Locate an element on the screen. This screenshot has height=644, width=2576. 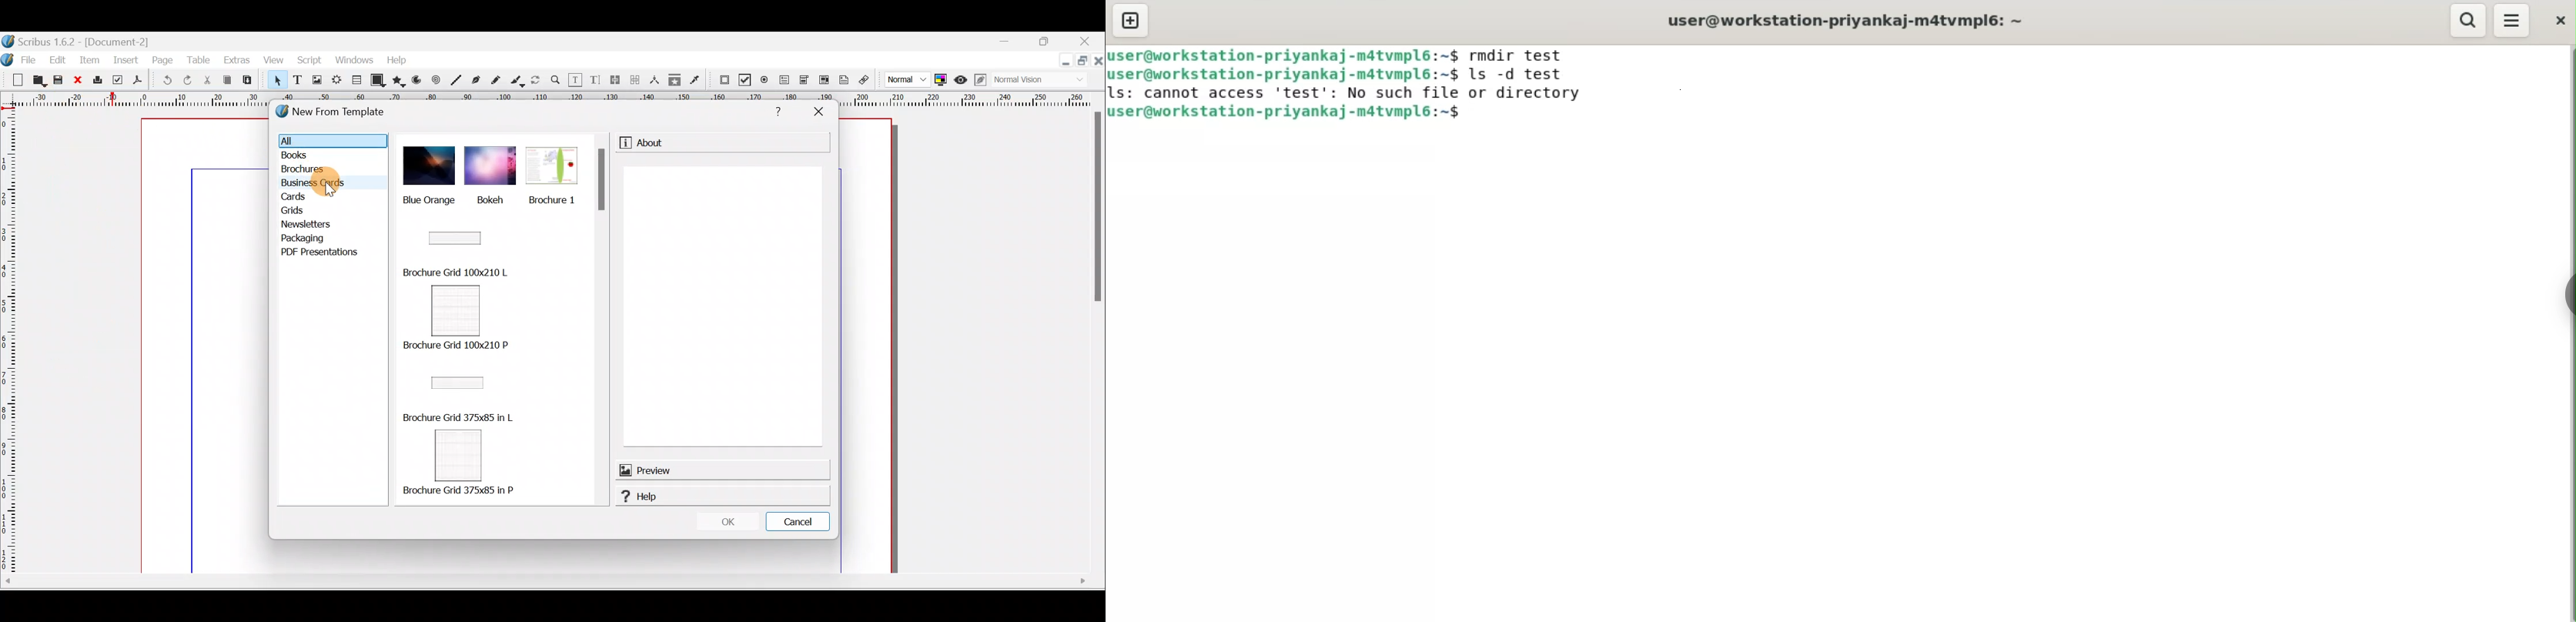
Scroll bar is located at coordinates (1098, 342).